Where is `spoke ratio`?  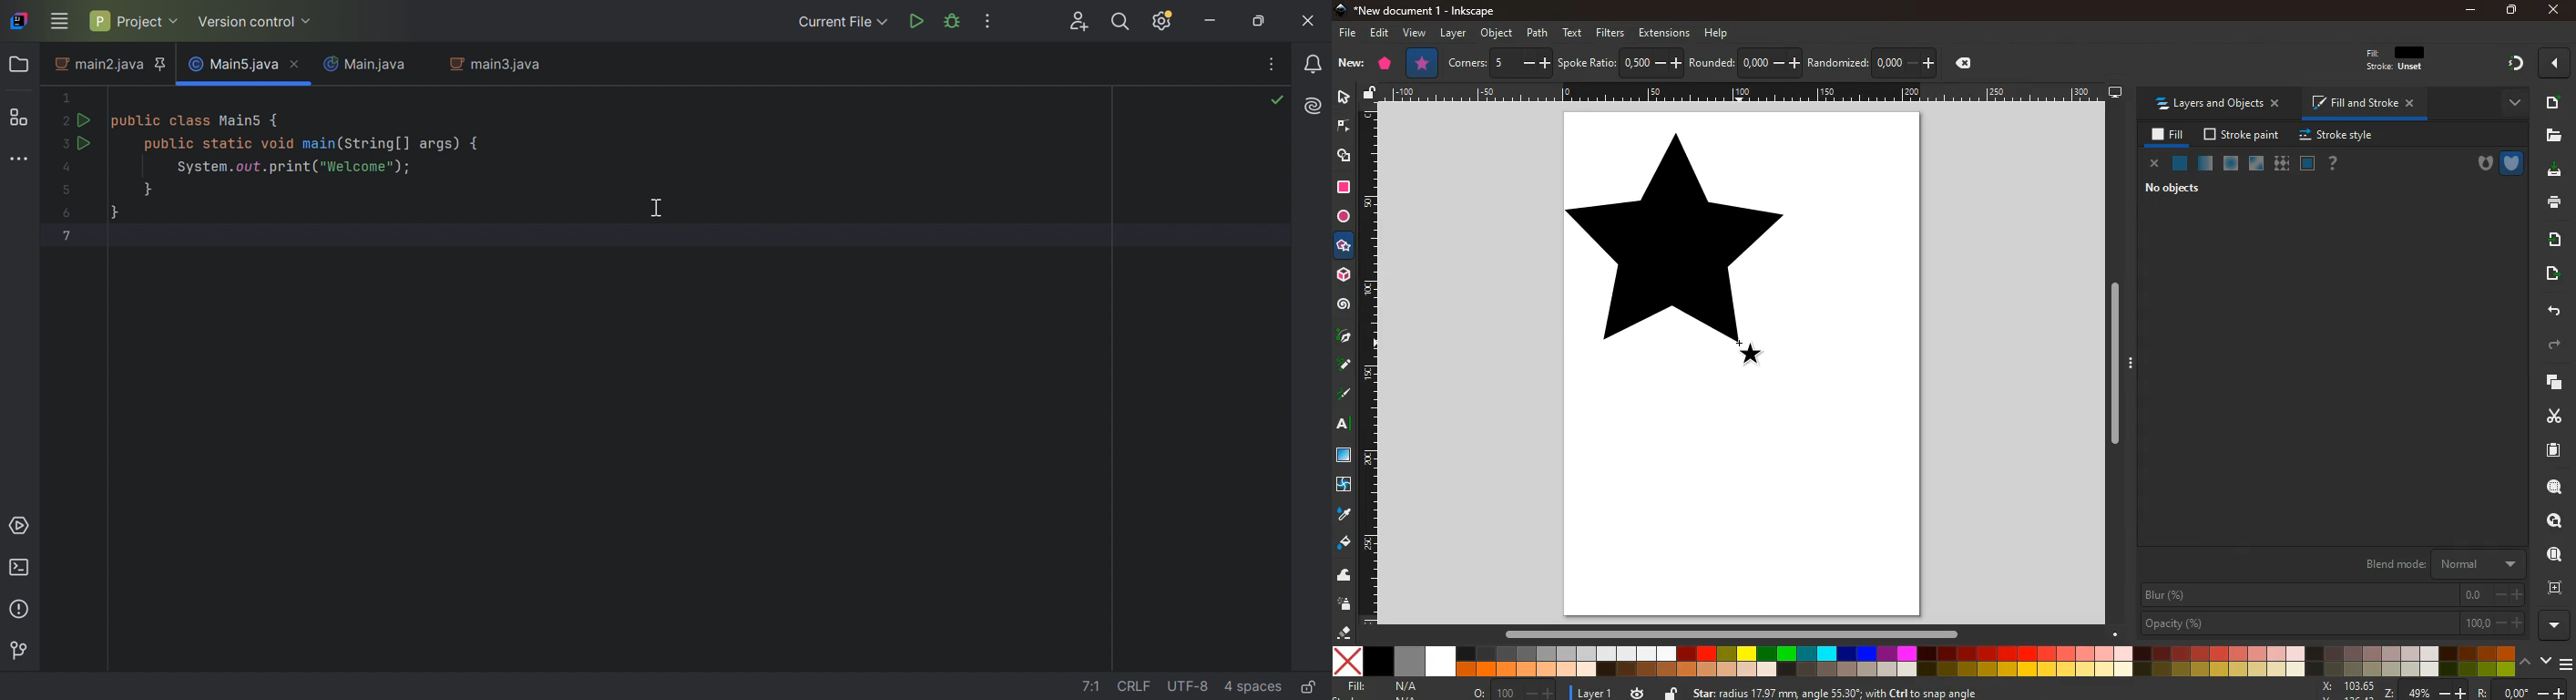
spoke ratio is located at coordinates (1620, 62).